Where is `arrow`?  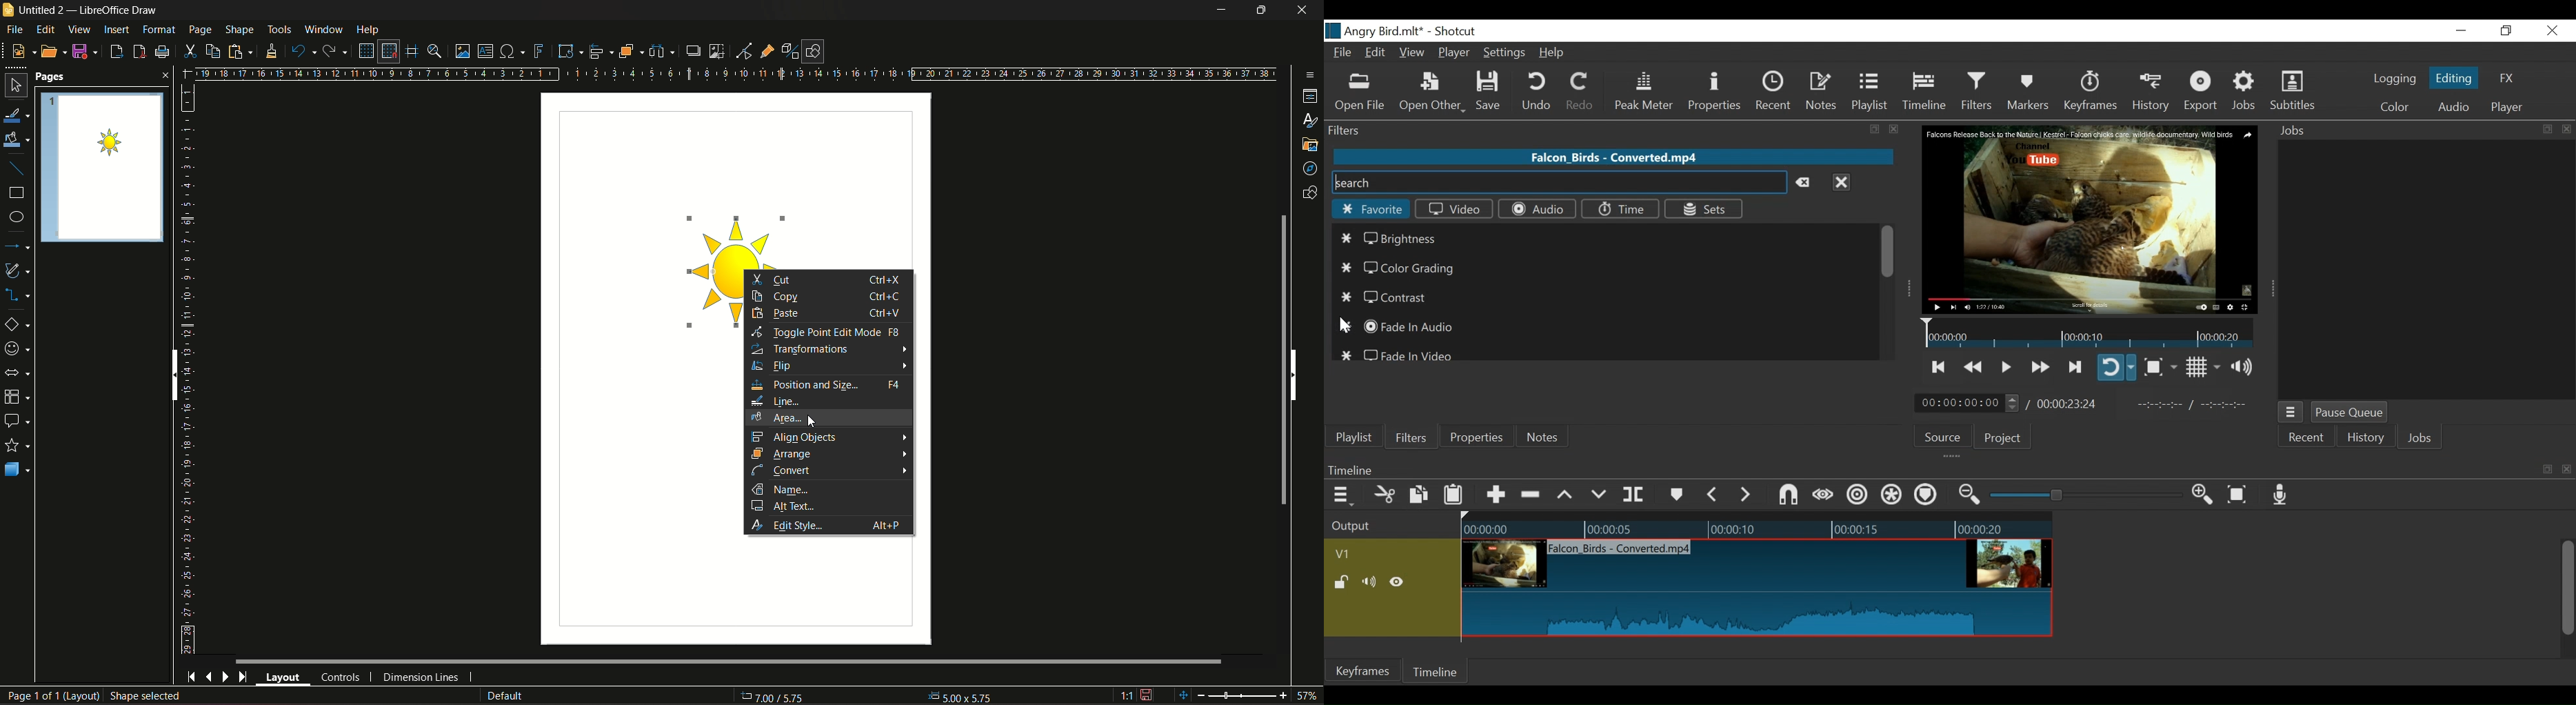
arrow is located at coordinates (904, 470).